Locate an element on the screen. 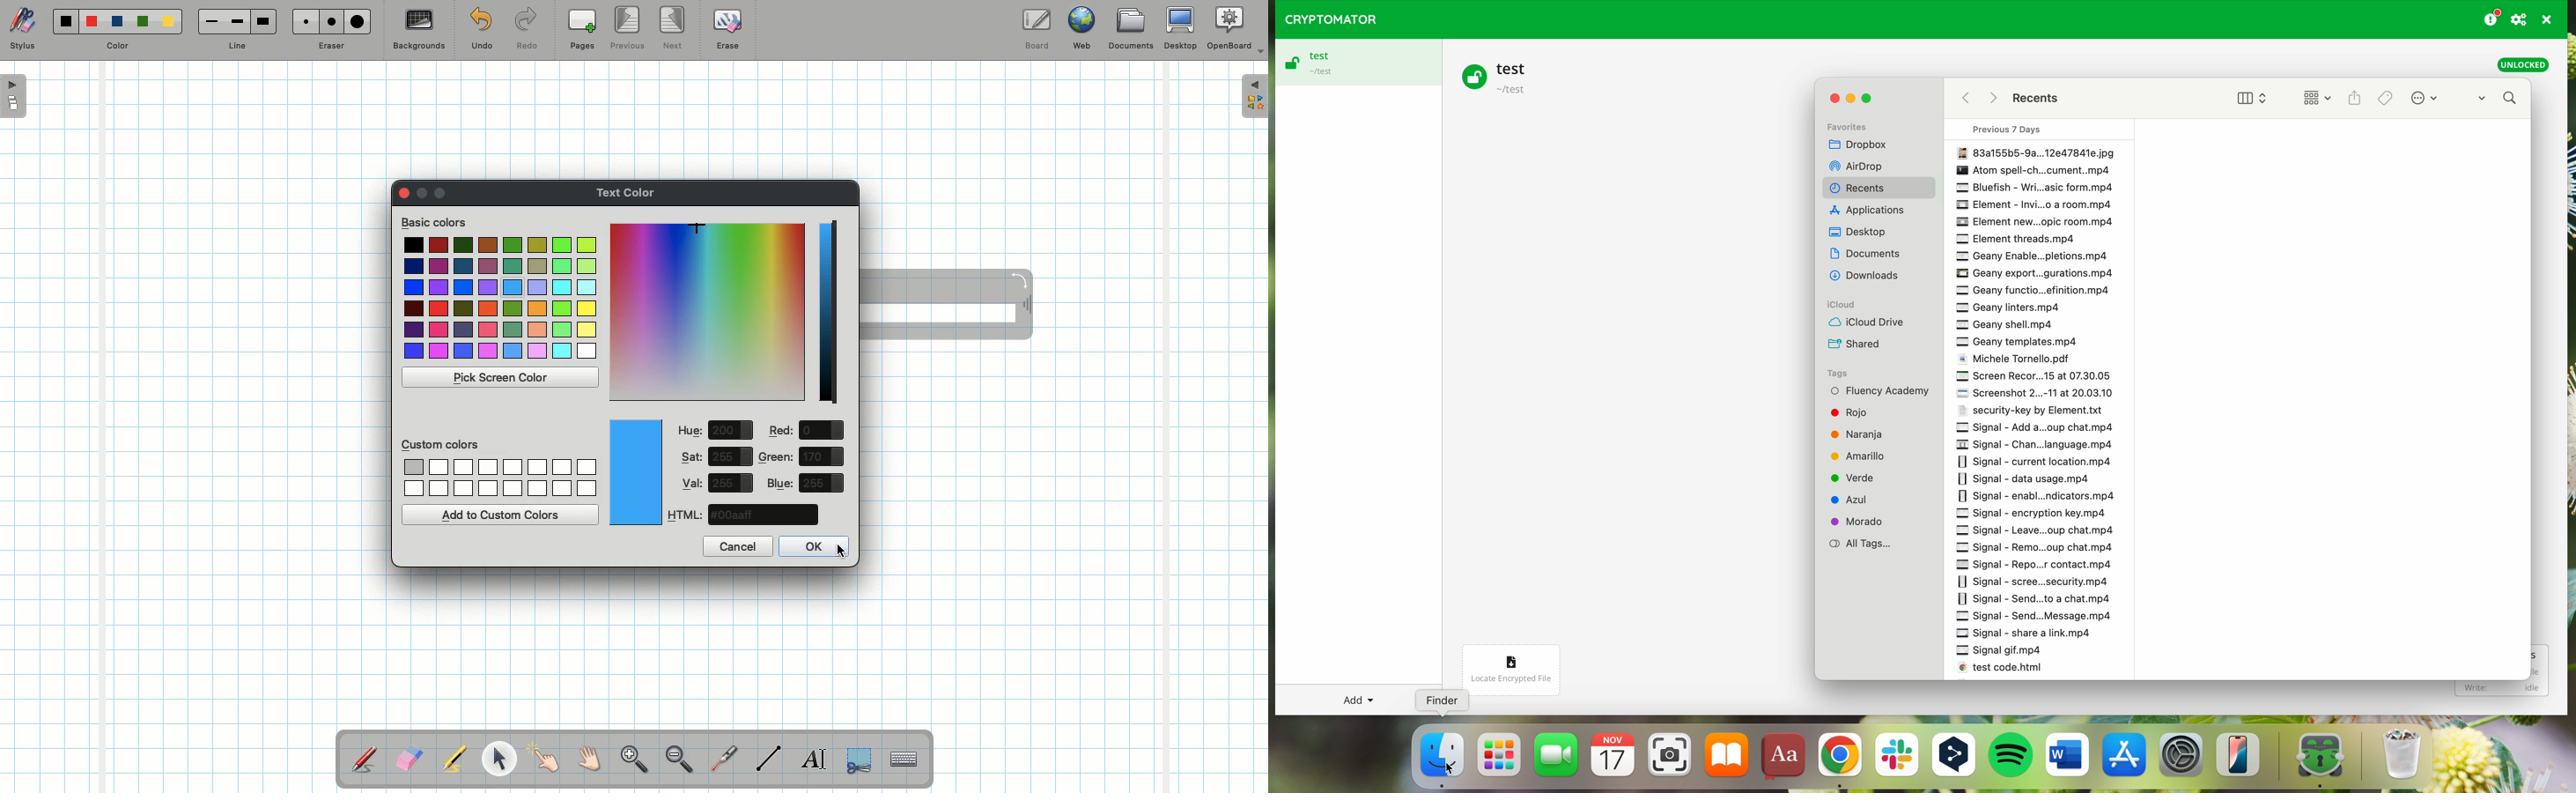 Image resolution: width=2576 pixels, height=812 pixels. Geany interest is located at coordinates (2013, 308).